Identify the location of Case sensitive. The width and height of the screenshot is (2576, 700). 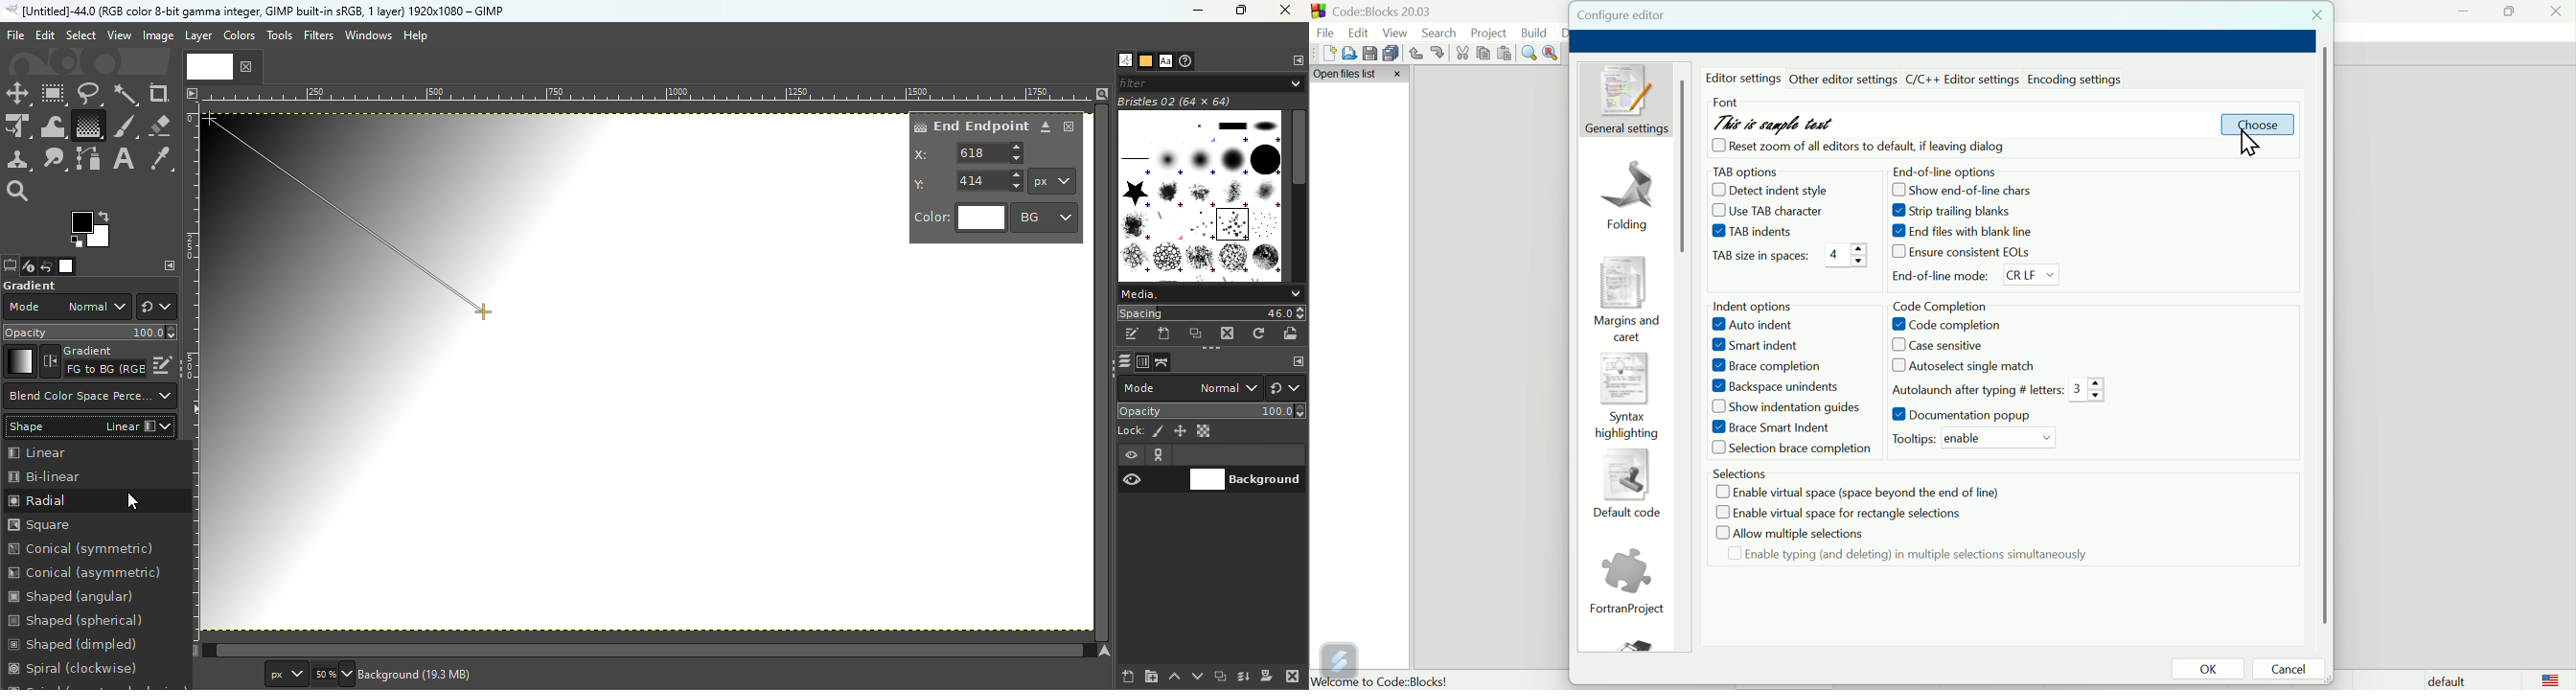
(1943, 344).